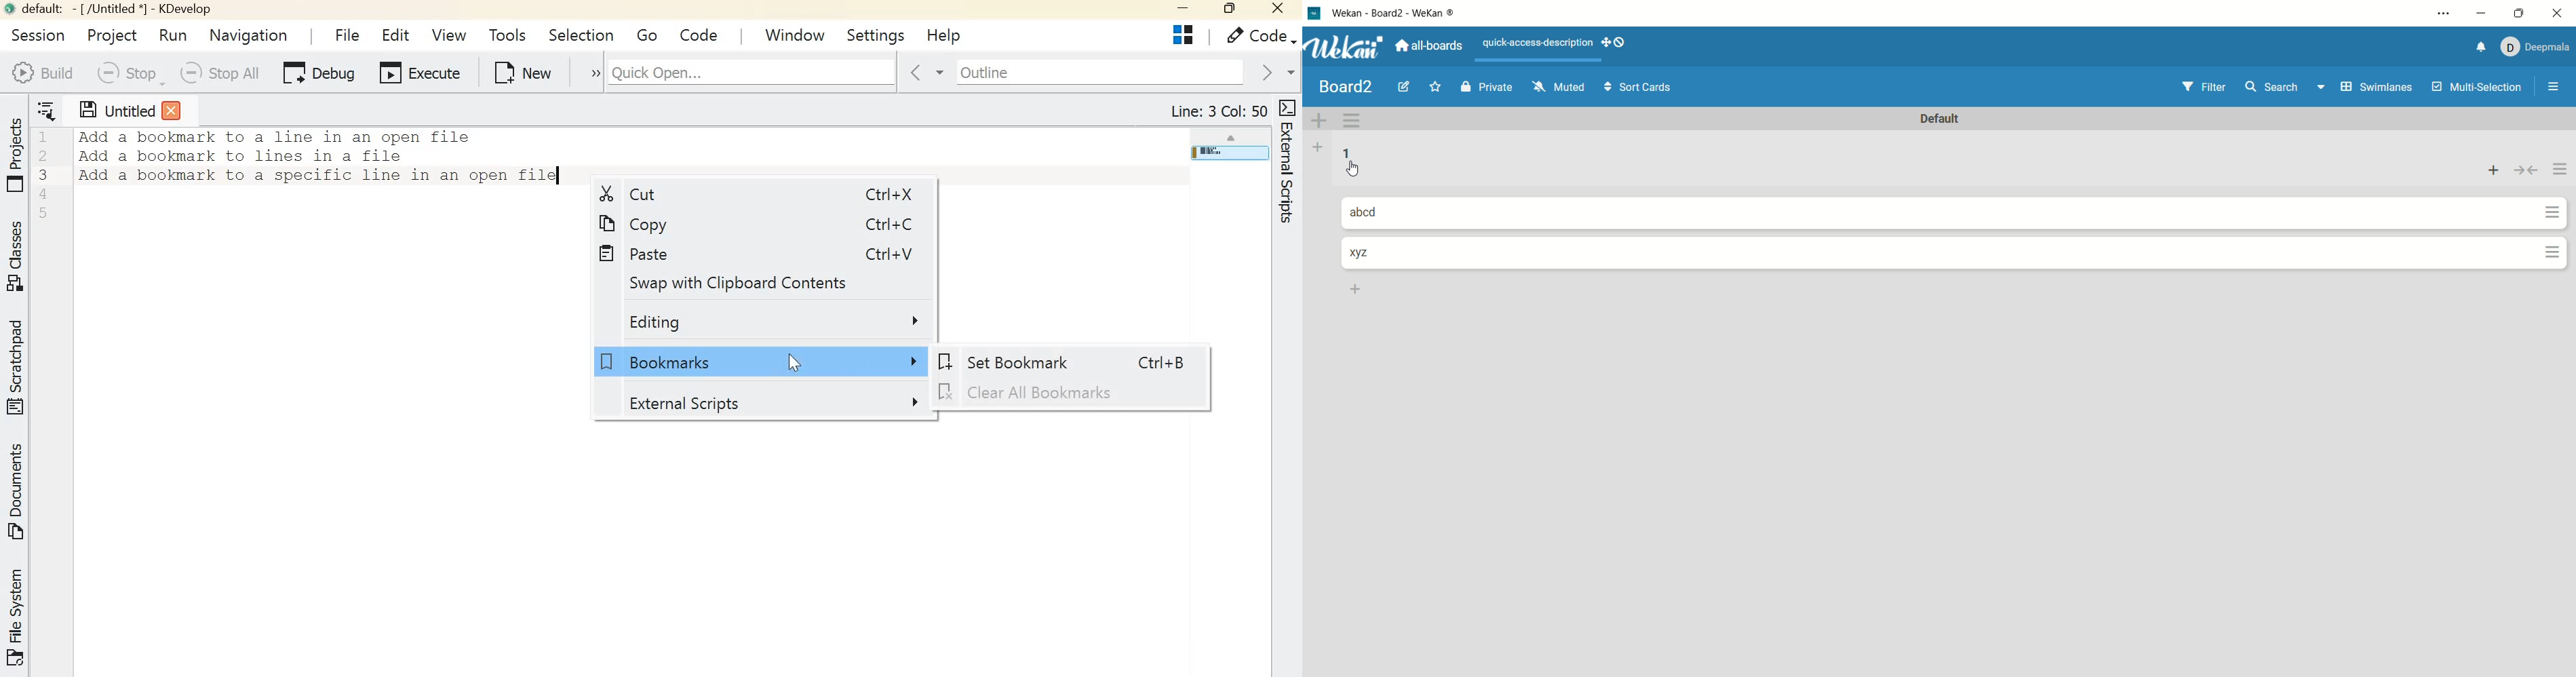 This screenshot has width=2576, height=700. Describe the element at coordinates (1438, 86) in the screenshot. I see `favorite` at that location.